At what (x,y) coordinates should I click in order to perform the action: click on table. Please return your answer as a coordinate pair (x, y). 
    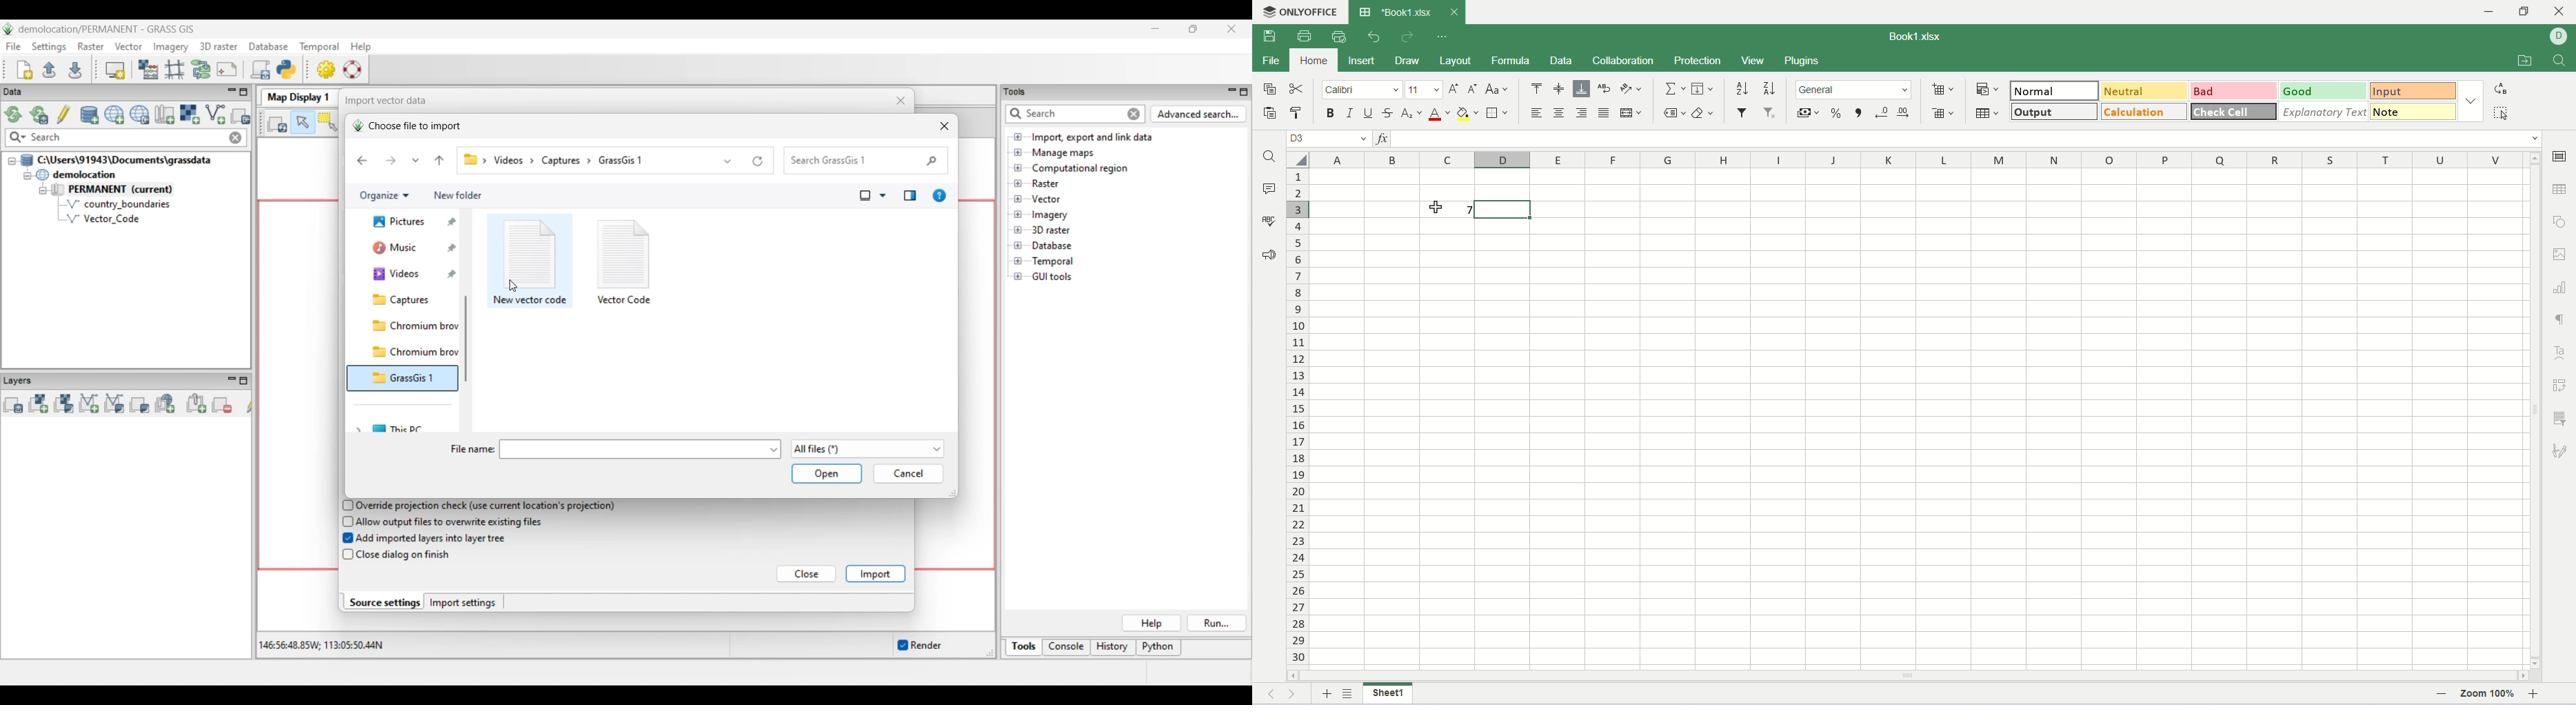
    Looking at the image, I should click on (1988, 111).